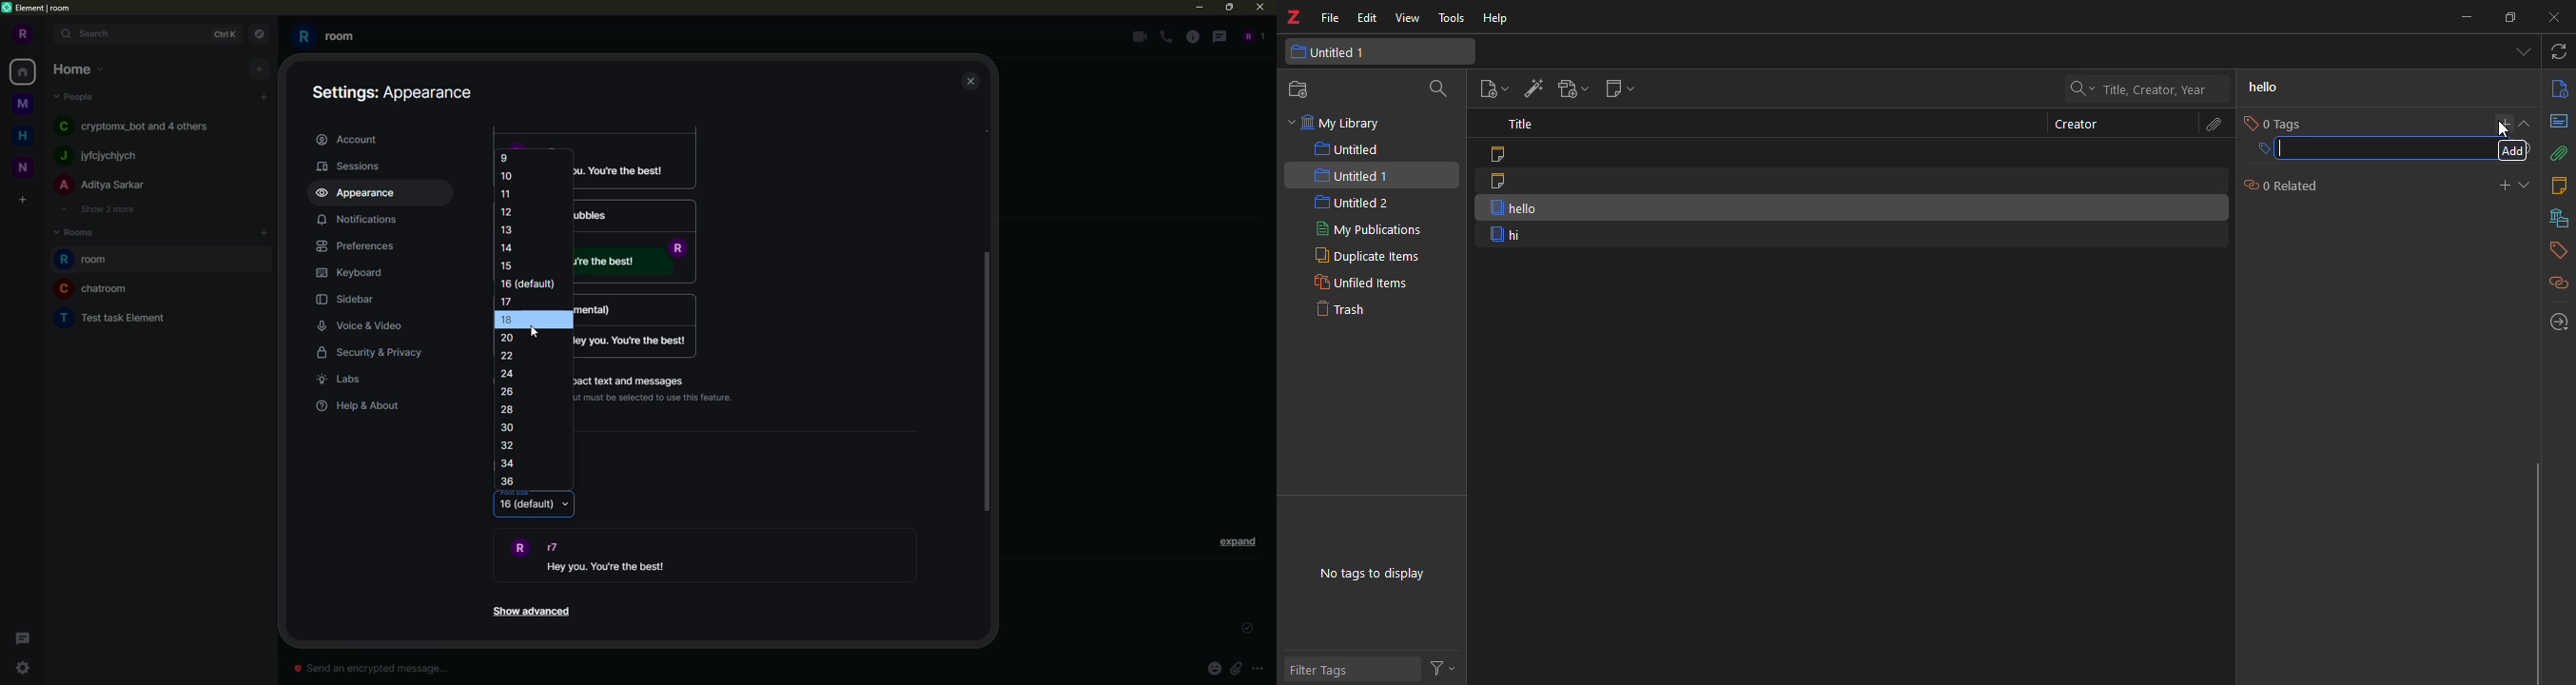  What do you see at coordinates (509, 176) in the screenshot?
I see `10` at bounding box center [509, 176].